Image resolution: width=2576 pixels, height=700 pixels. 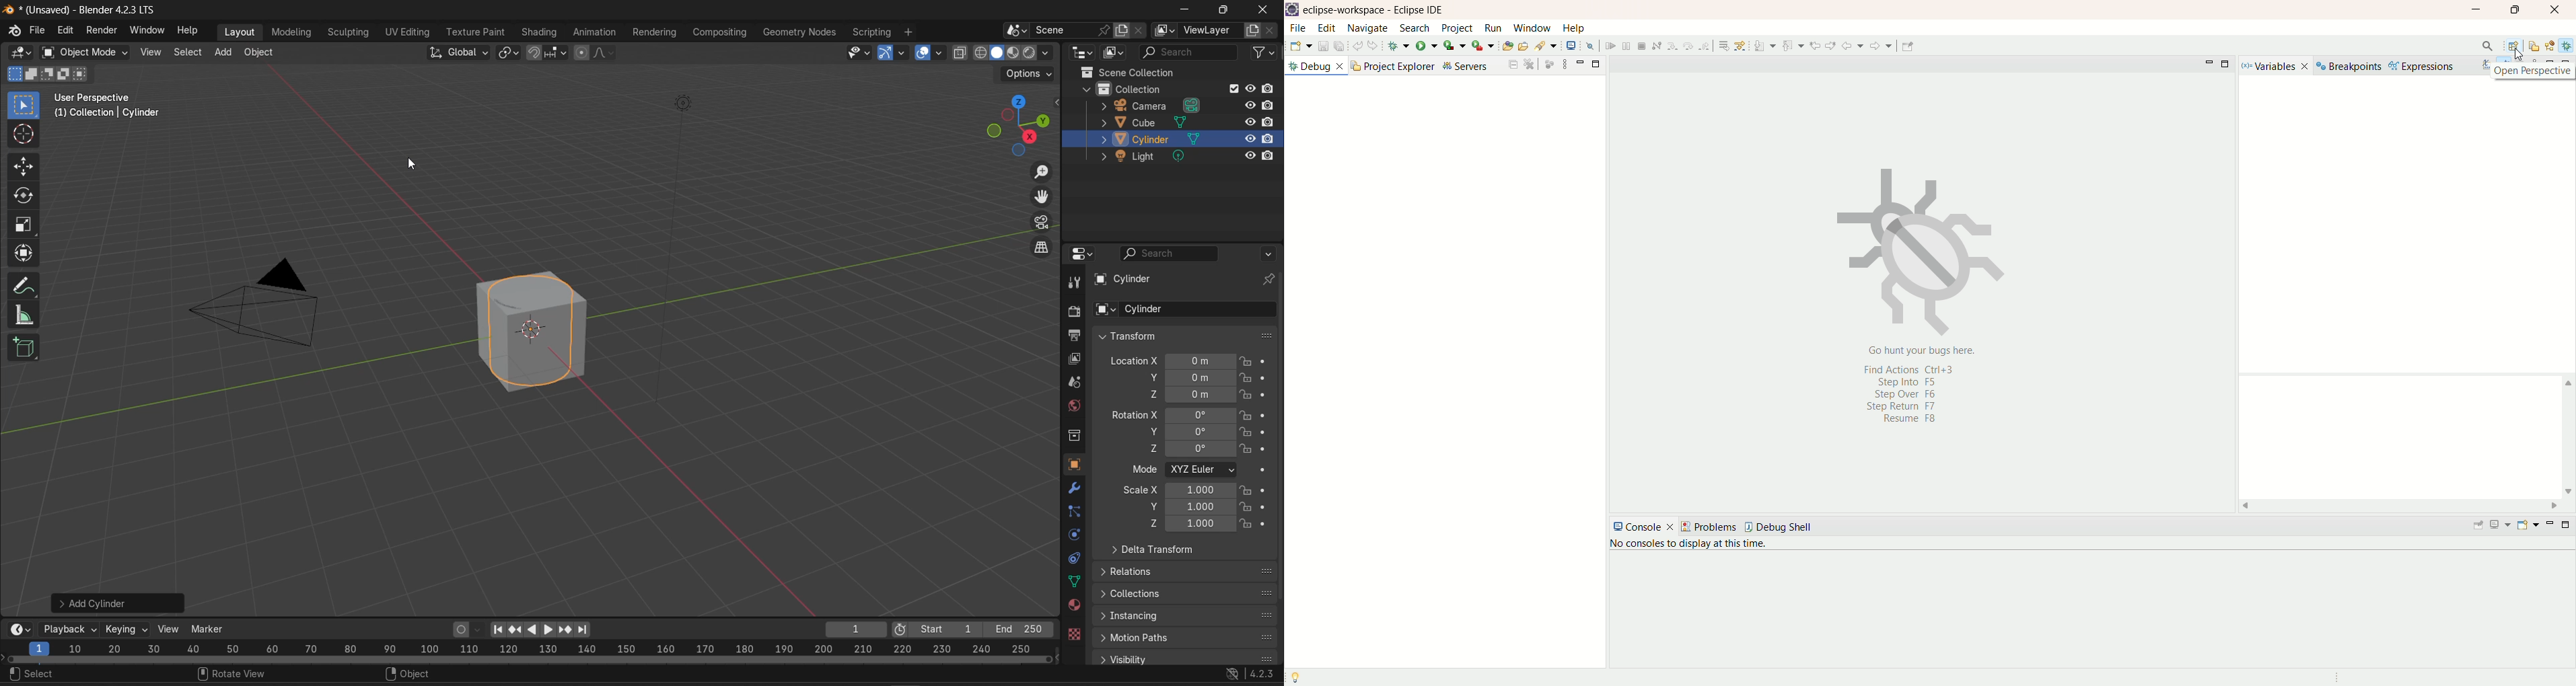 What do you see at coordinates (1252, 31) in the screenshot?
I see `add view layer` at bounding box center [1252, 31].